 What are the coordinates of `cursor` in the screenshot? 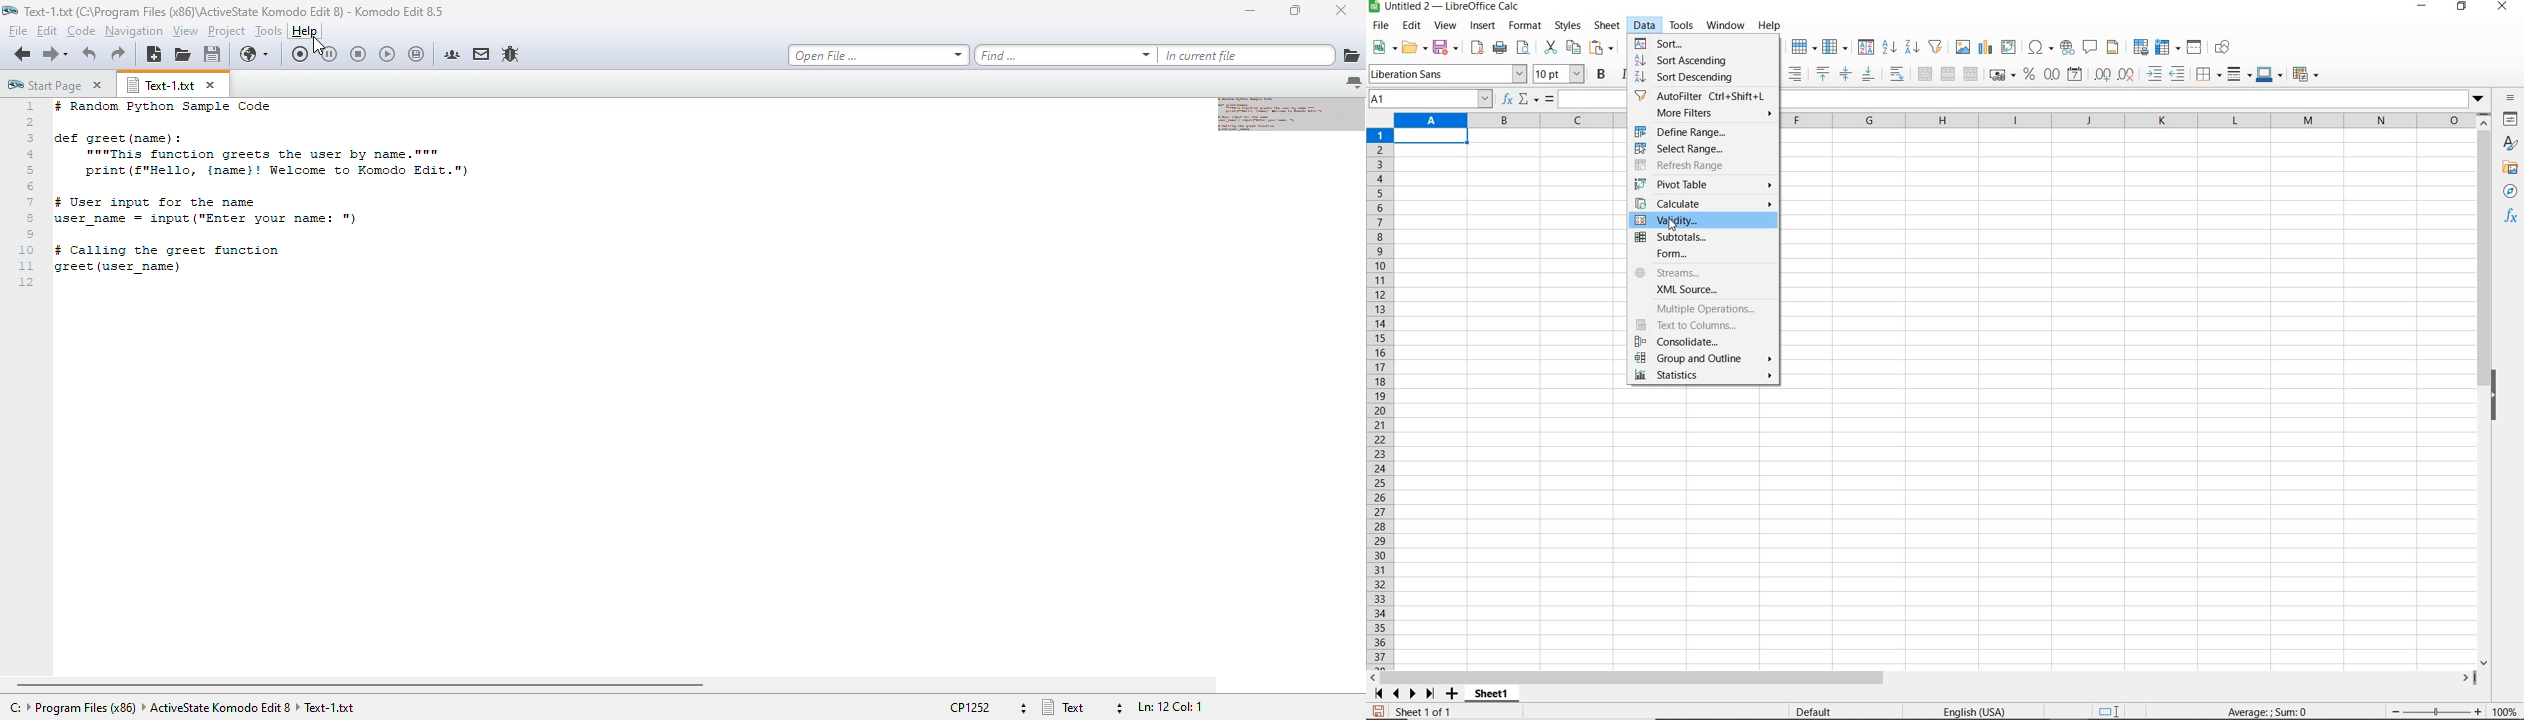 It's located at (318, 46).